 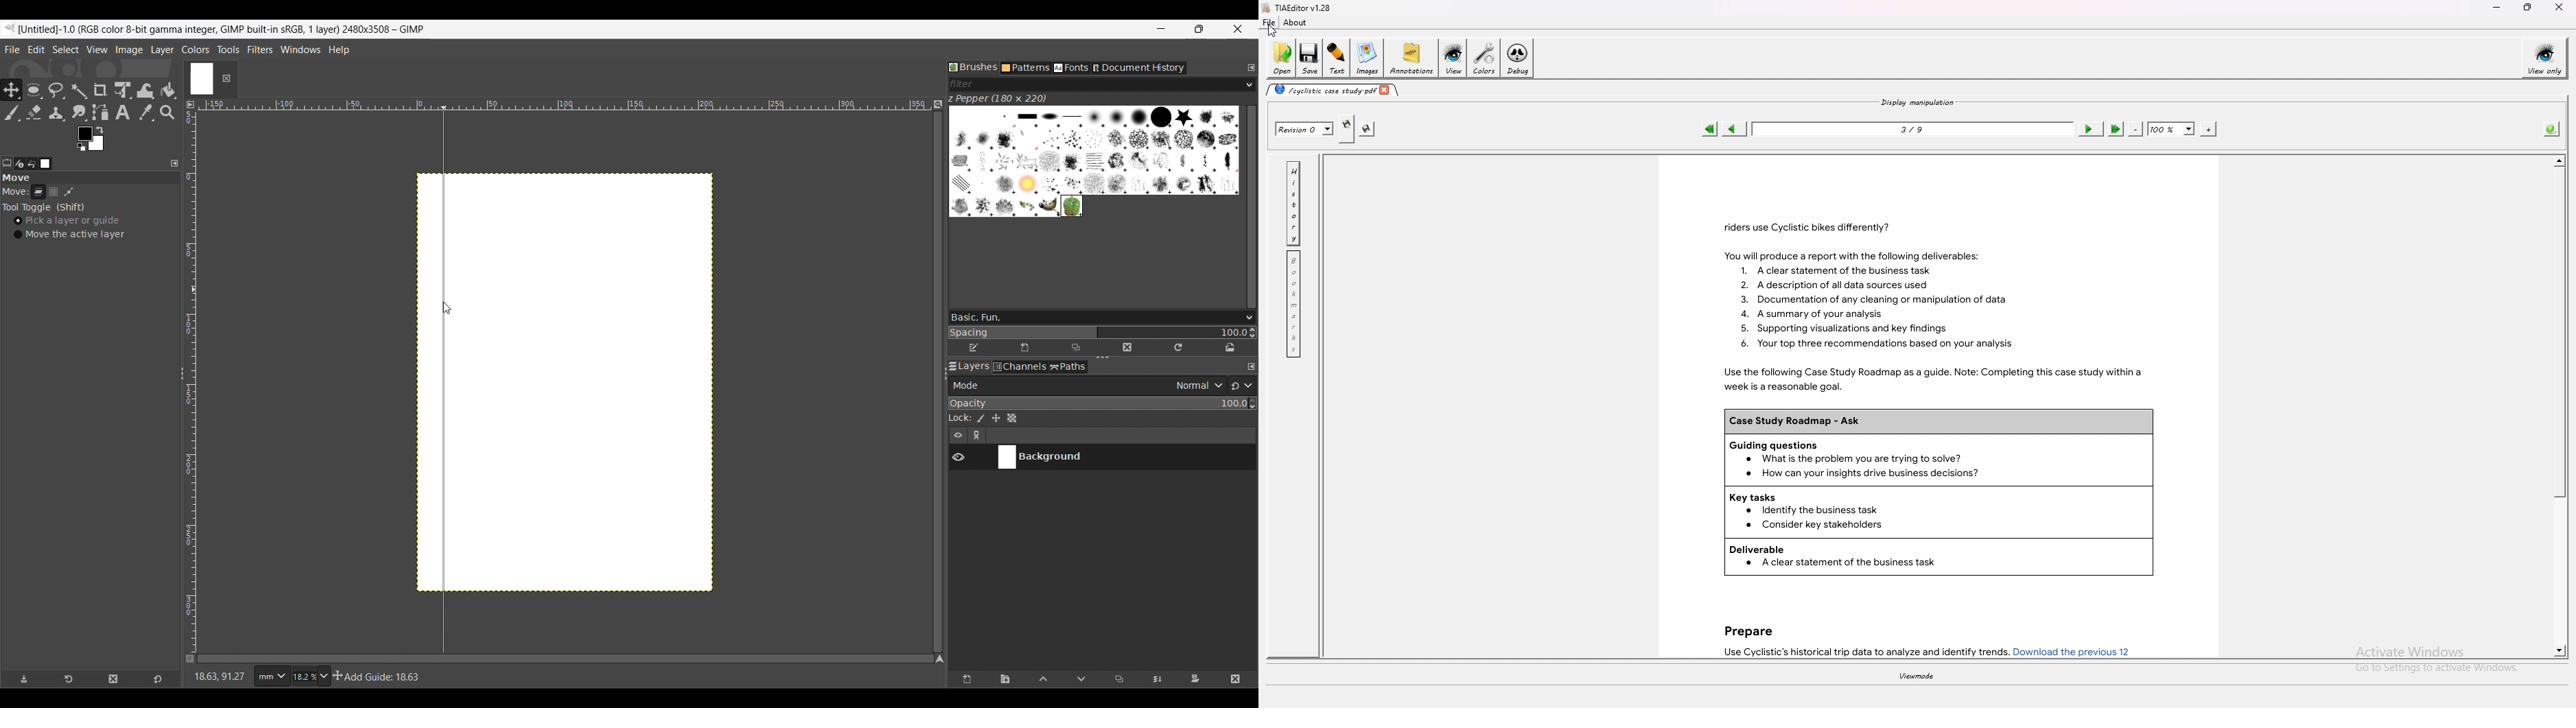 I want to click on Vertical ruler, so click(x=194, y=378).